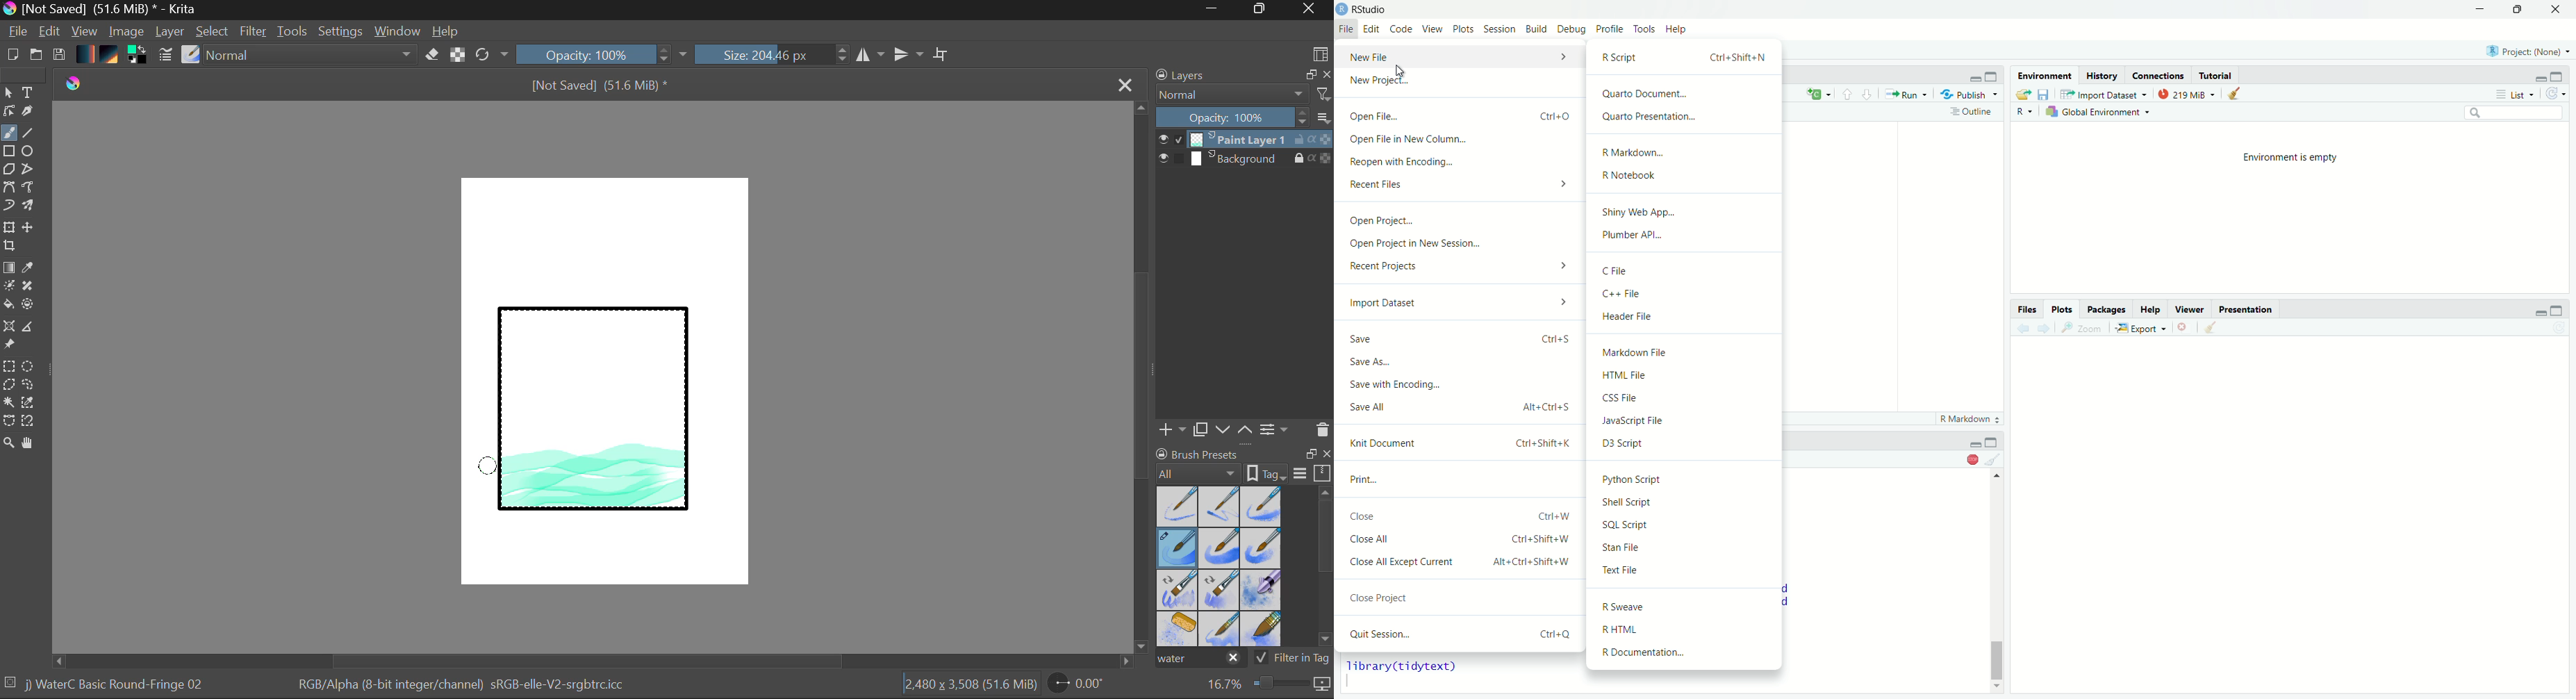 The height and width of the screenshot is (700, 2576). What do you see at coordinates (1687, 395) in the screenshot?
I see `CSS File` at bounding box center [1687, 395].